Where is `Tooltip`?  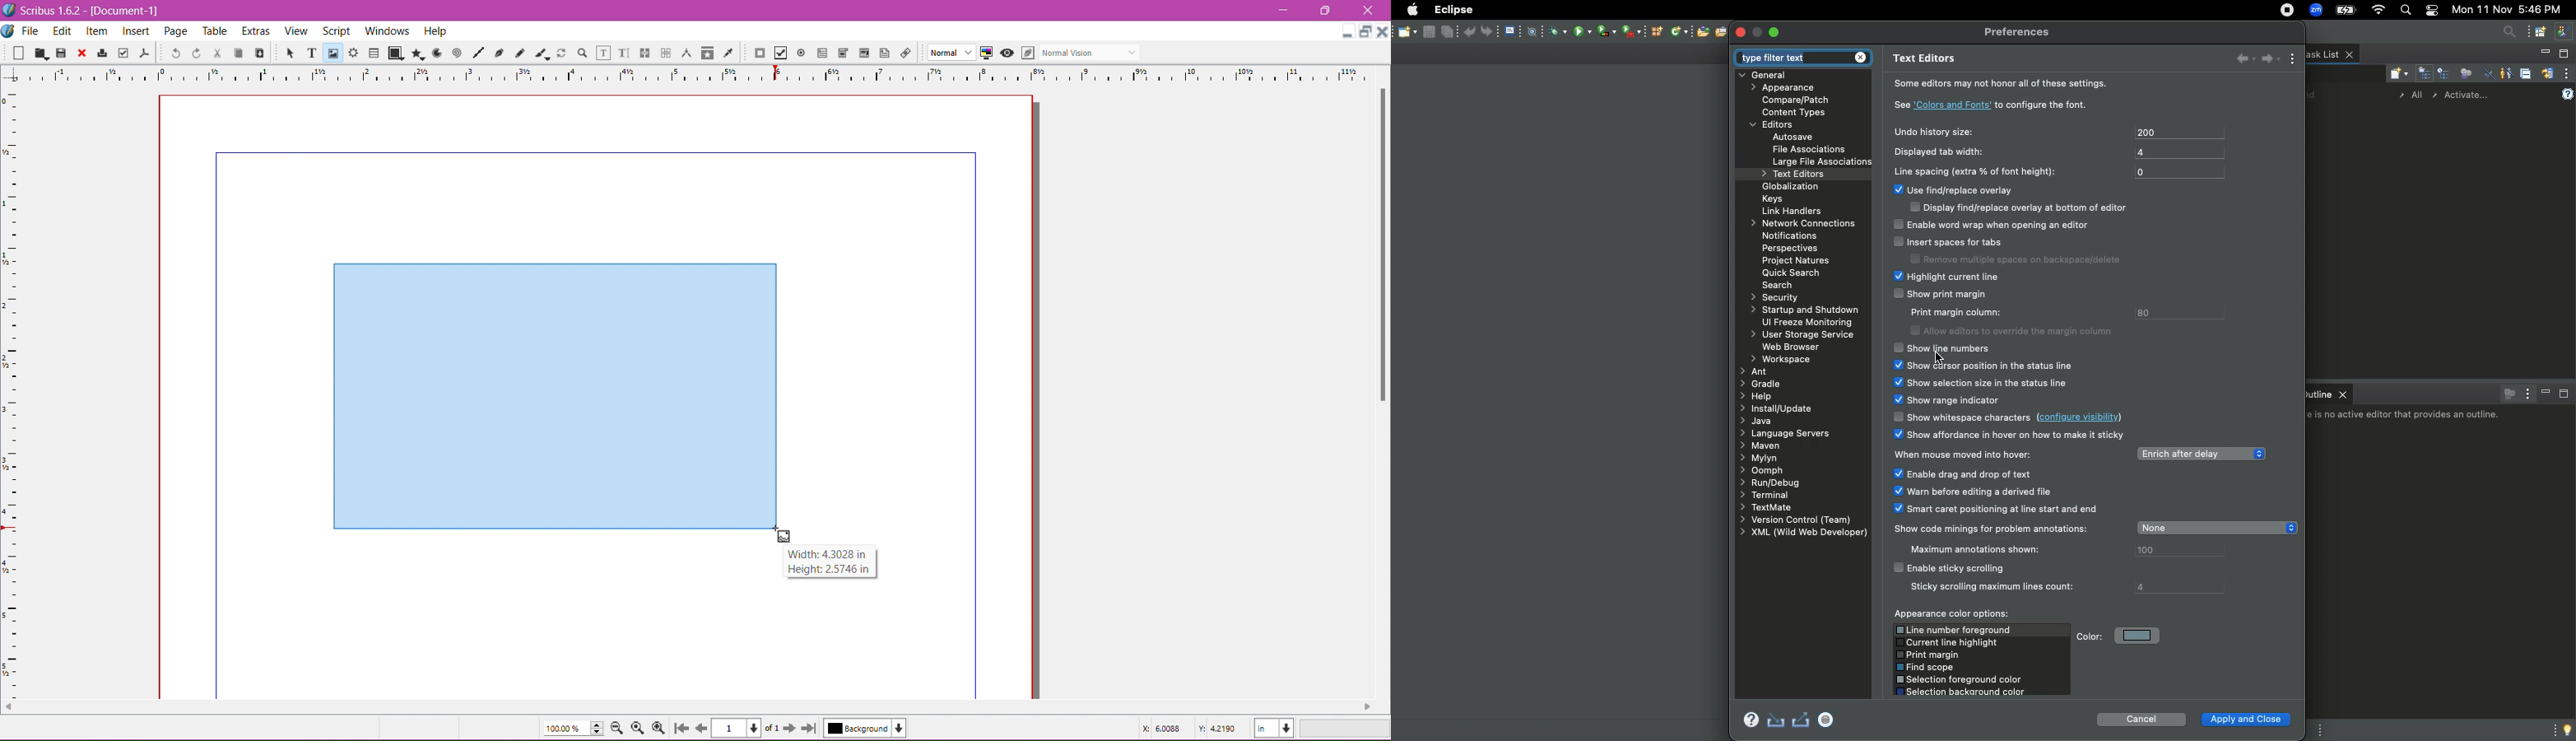 Tooltip is located at coordinates (828, 561).